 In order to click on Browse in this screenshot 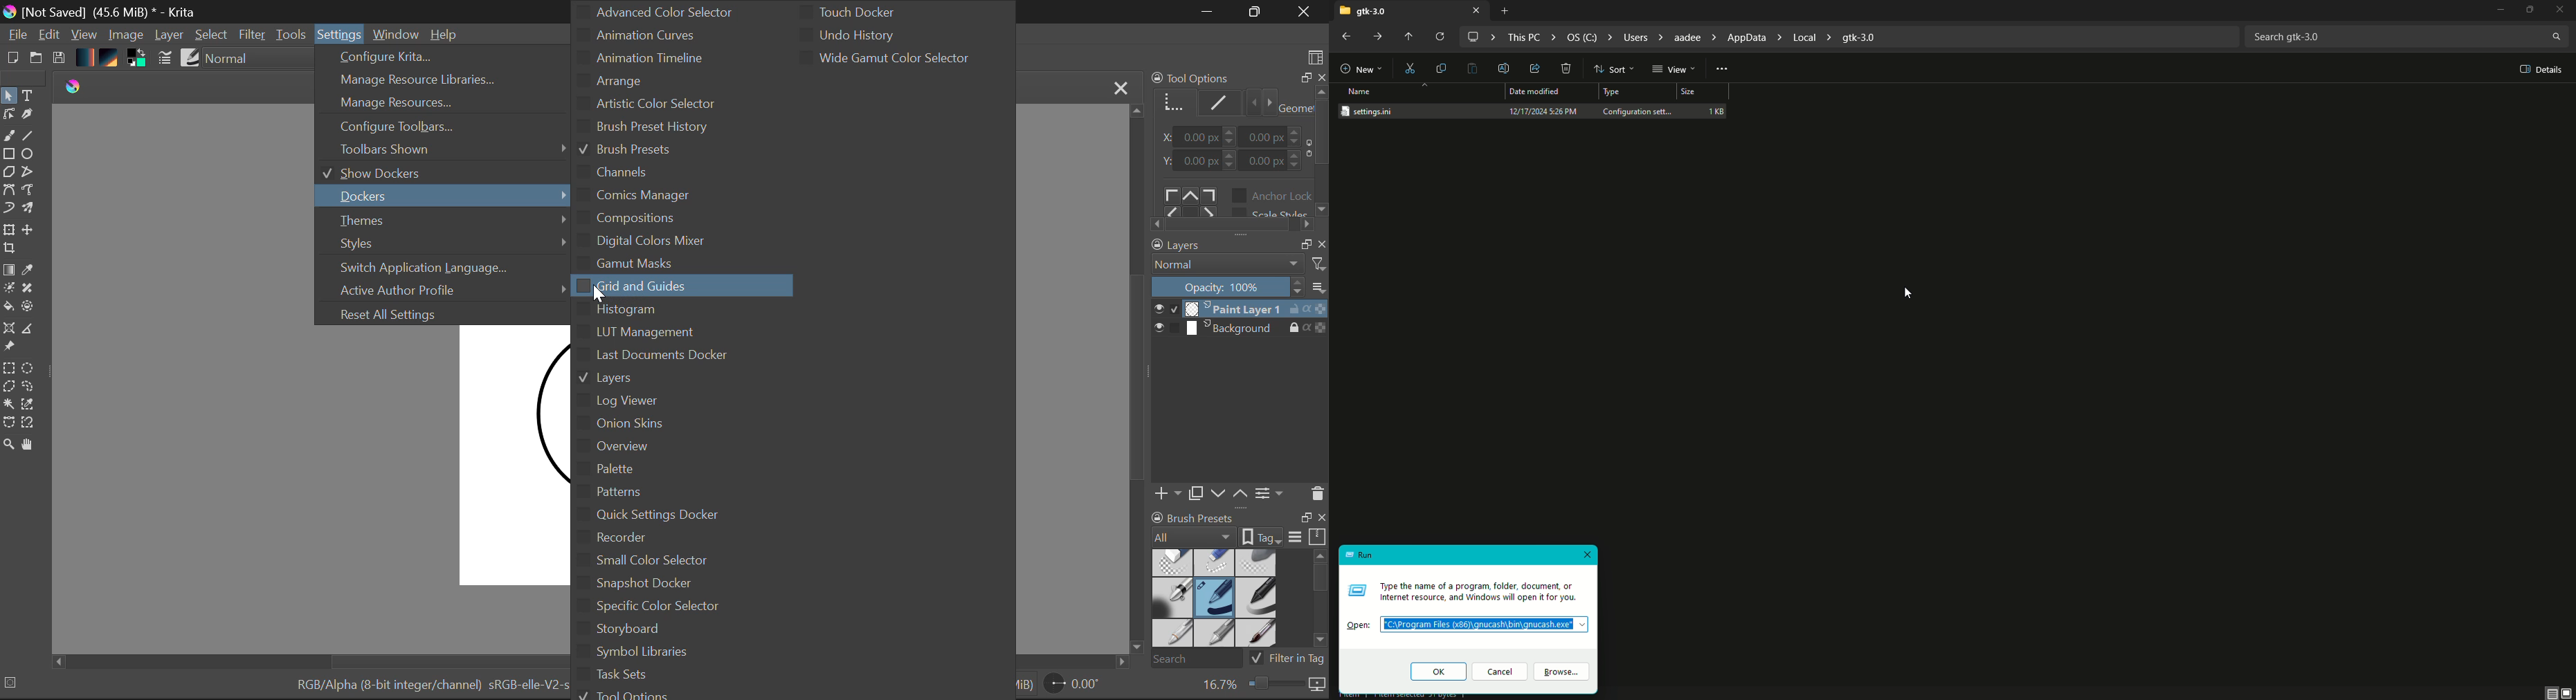, I will do `click(1565, 673)`.